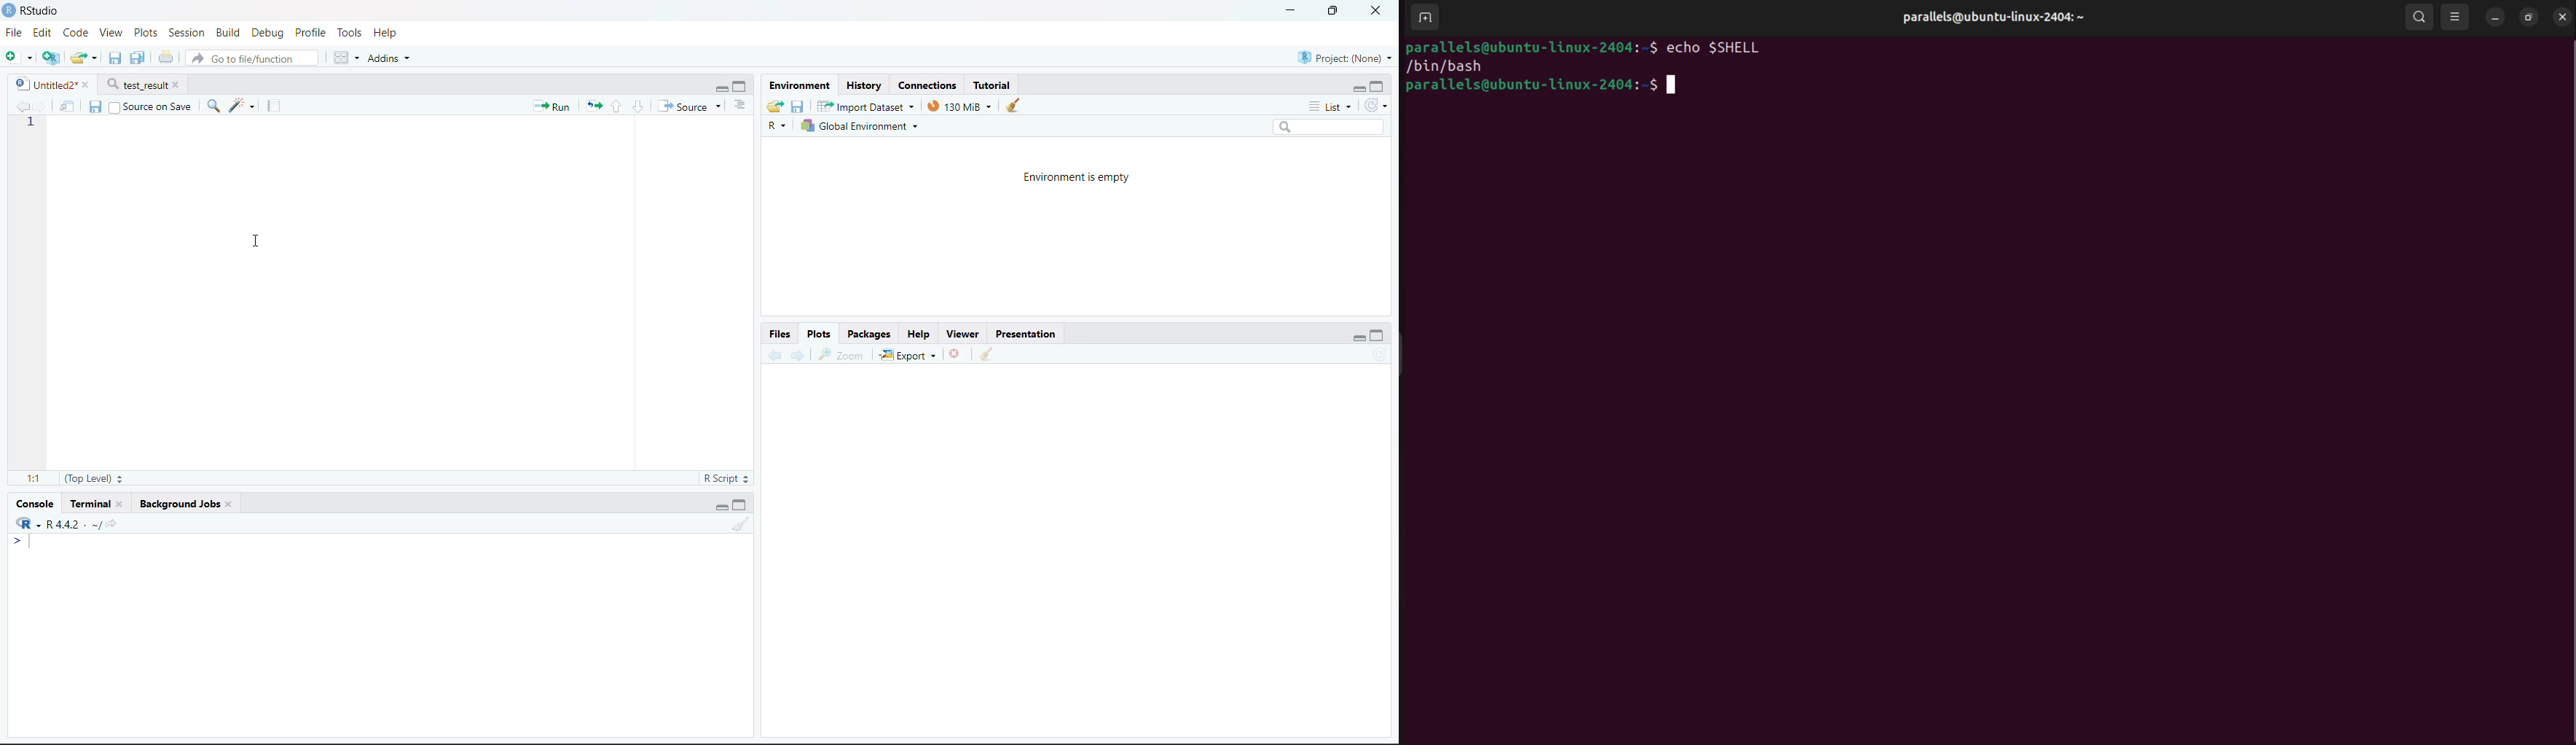  Describe the element at coordinates (1286, 11) in the screenshot. I see `Minimize` at that location.